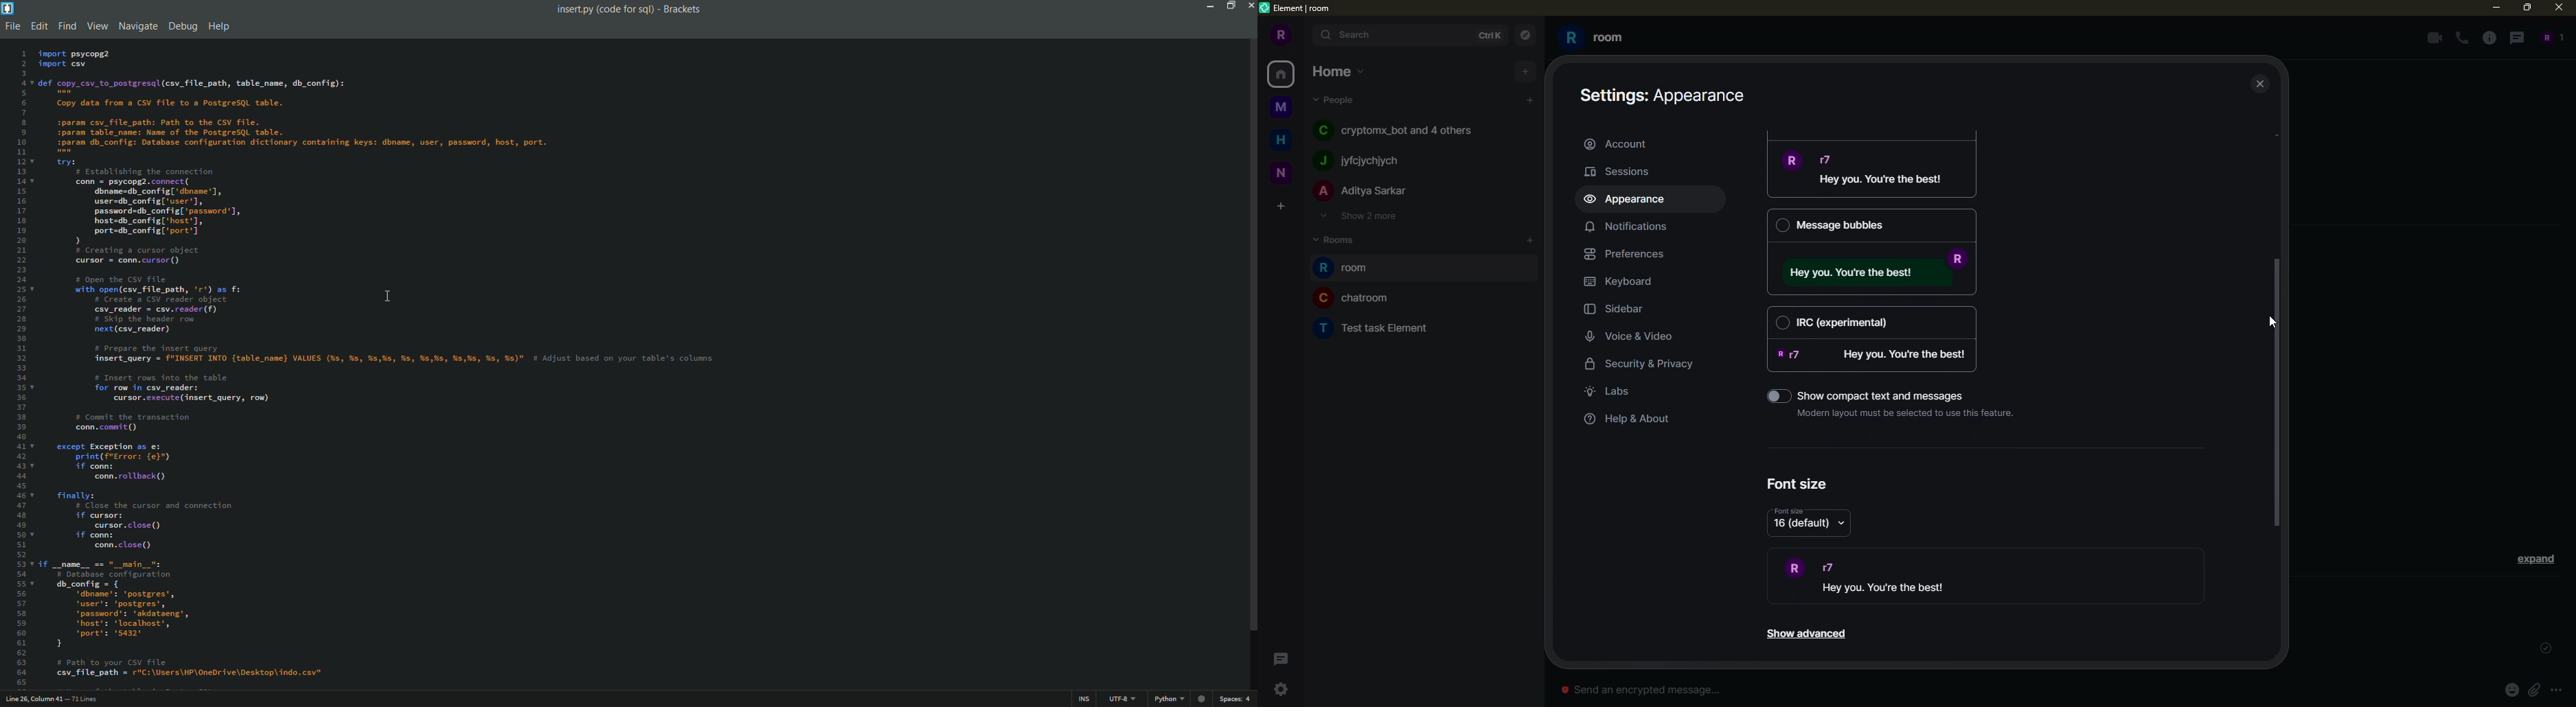 The image size is (2576, 728). I want to click on show advanced, so click(1805, 631).